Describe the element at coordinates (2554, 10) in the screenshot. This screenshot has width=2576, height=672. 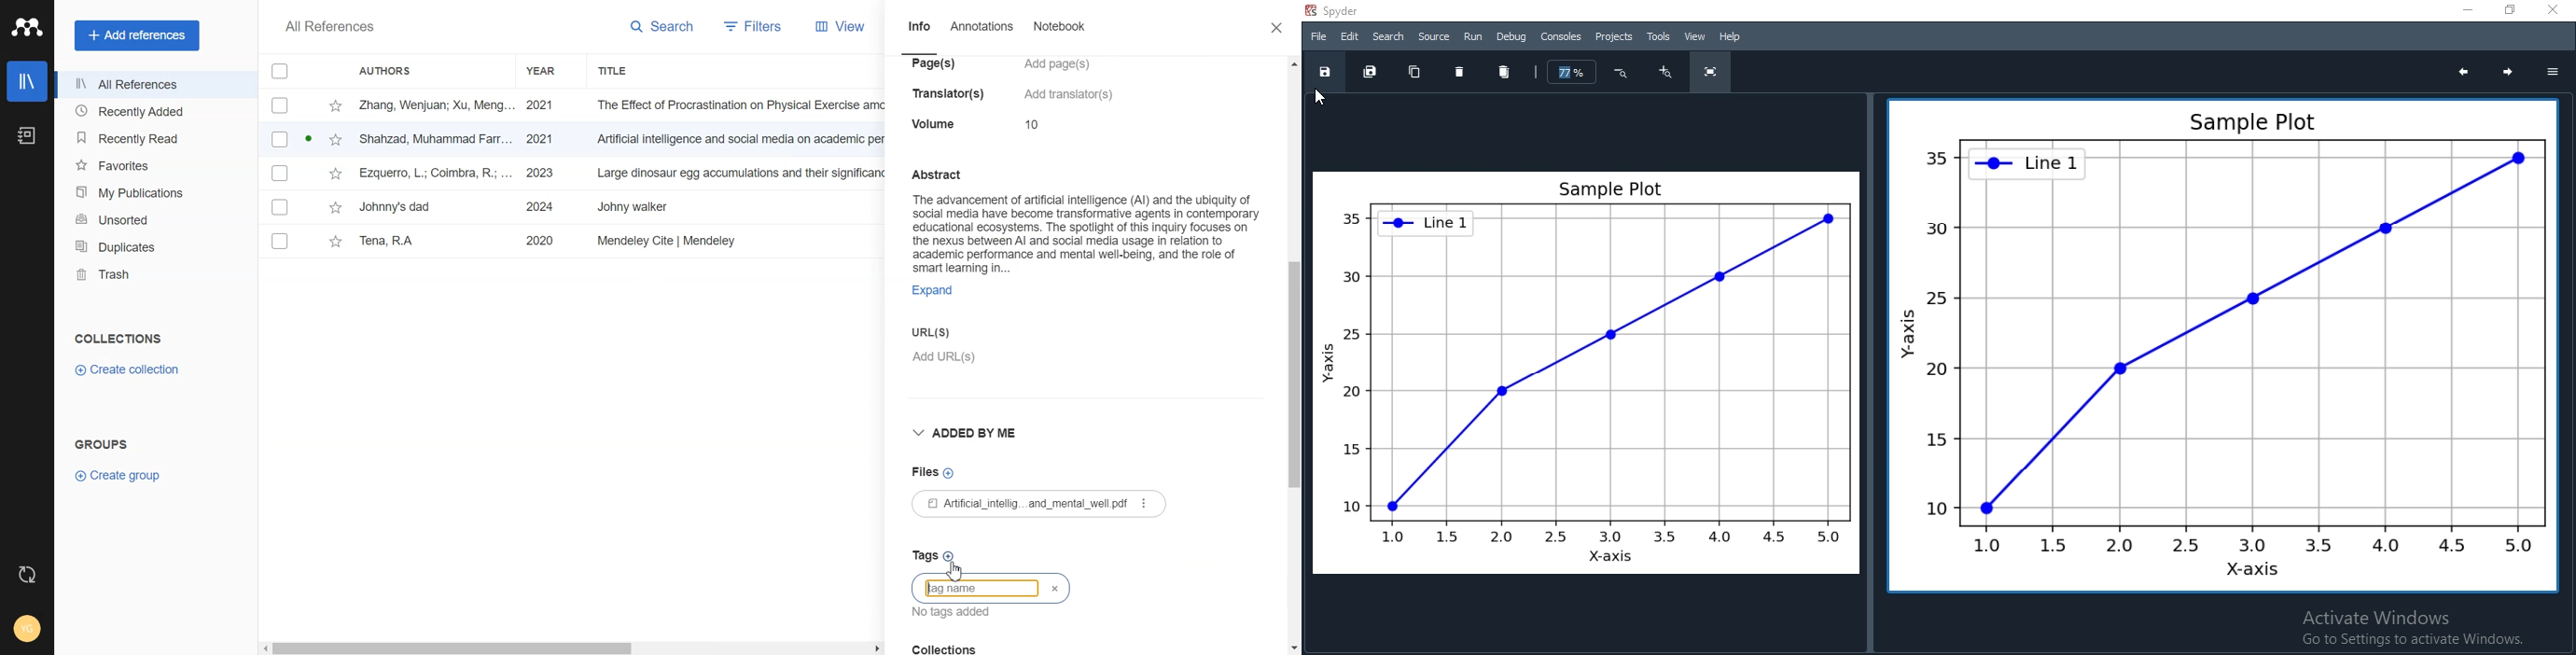
I see `Close` at that location.